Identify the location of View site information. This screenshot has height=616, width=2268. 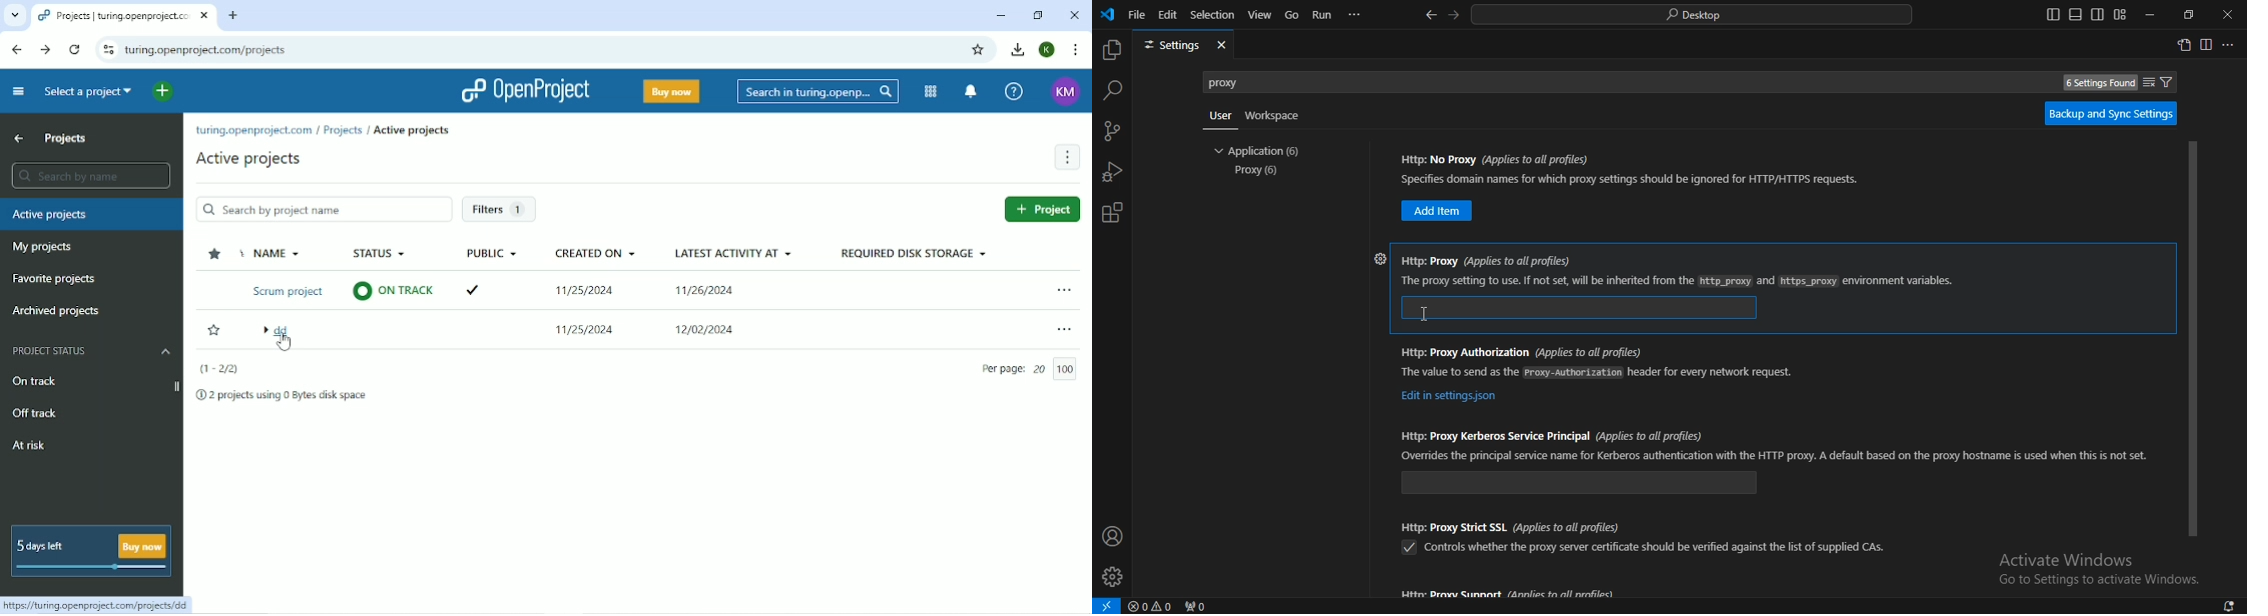
(108, 49).